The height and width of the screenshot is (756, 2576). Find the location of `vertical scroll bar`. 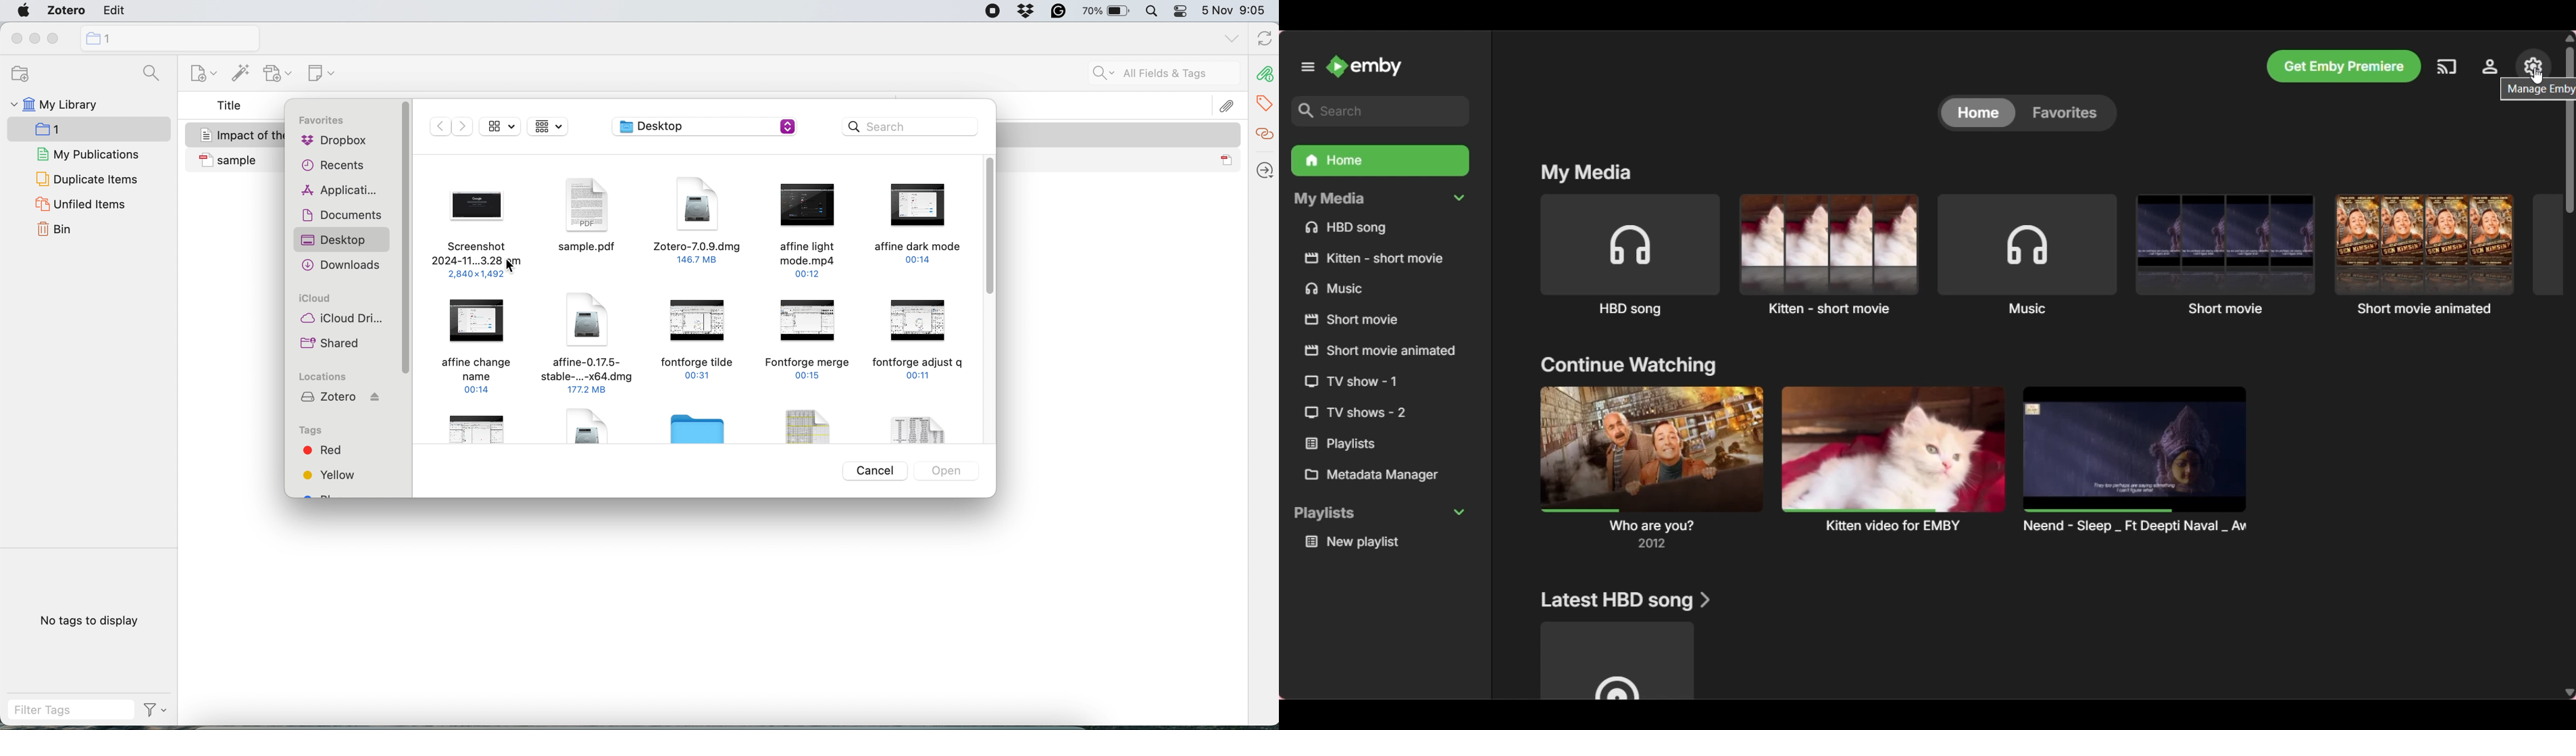

vertical scroll bar is located at coordinates (991, 228).